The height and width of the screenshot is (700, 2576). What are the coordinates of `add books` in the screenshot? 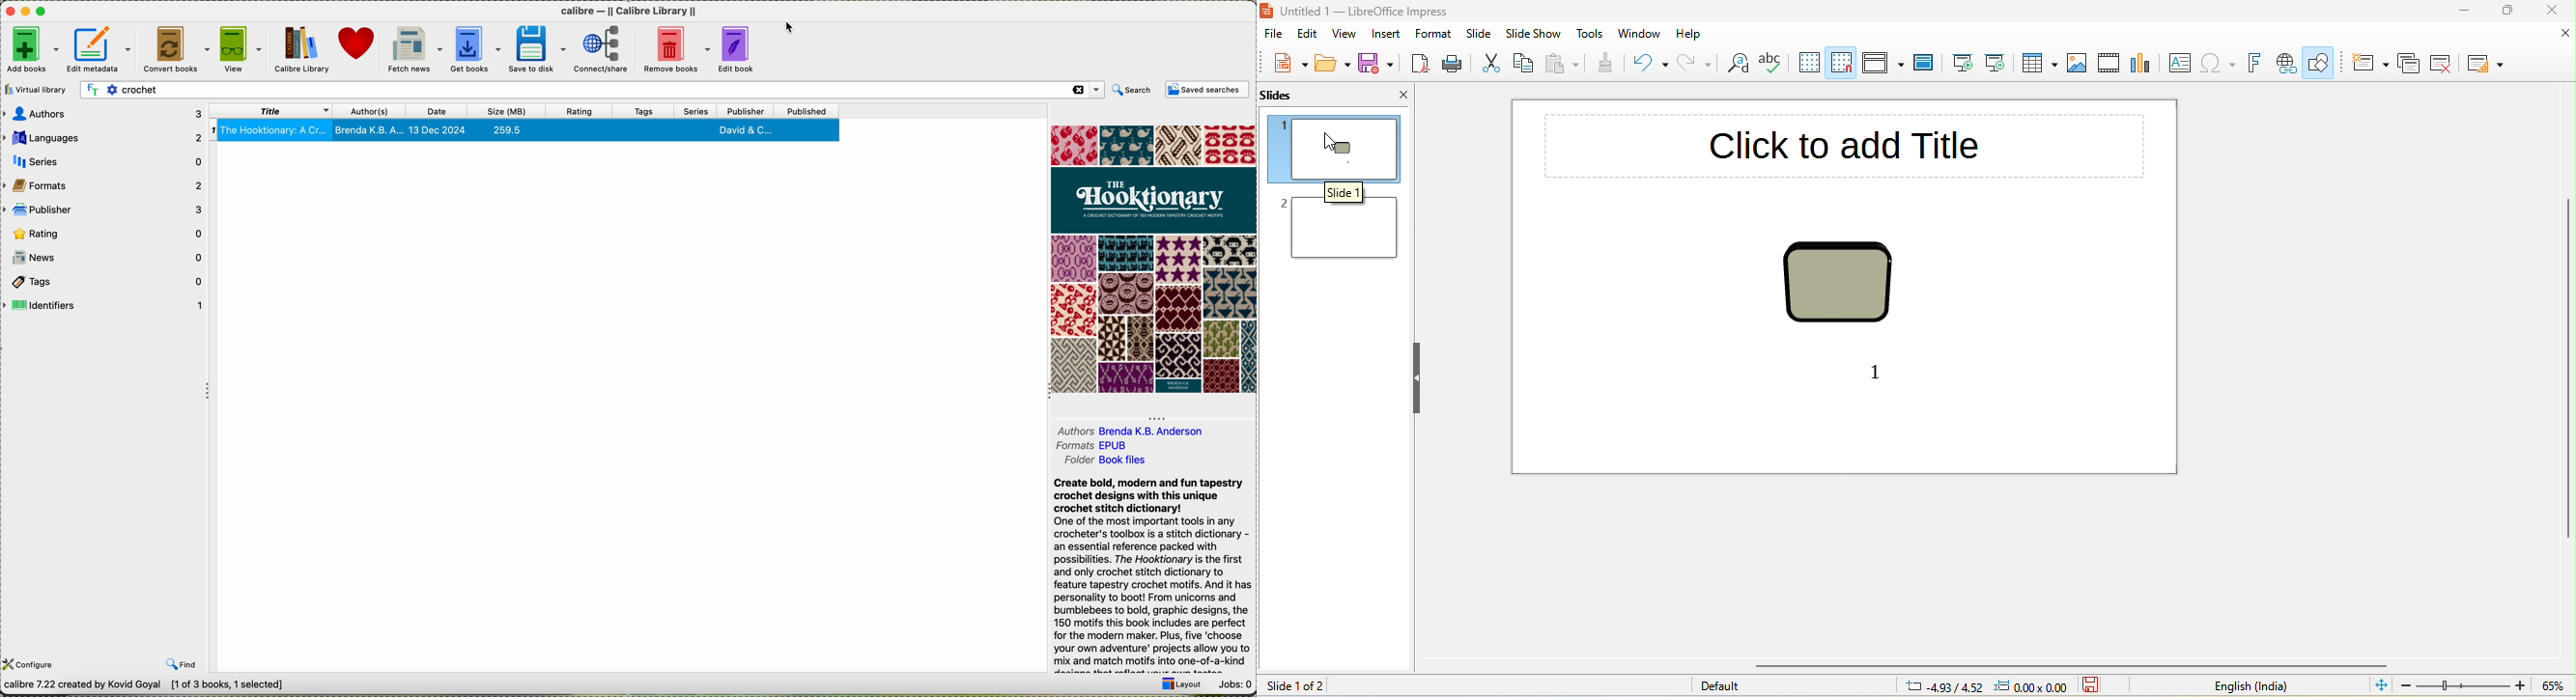 It's located at (33, 49).